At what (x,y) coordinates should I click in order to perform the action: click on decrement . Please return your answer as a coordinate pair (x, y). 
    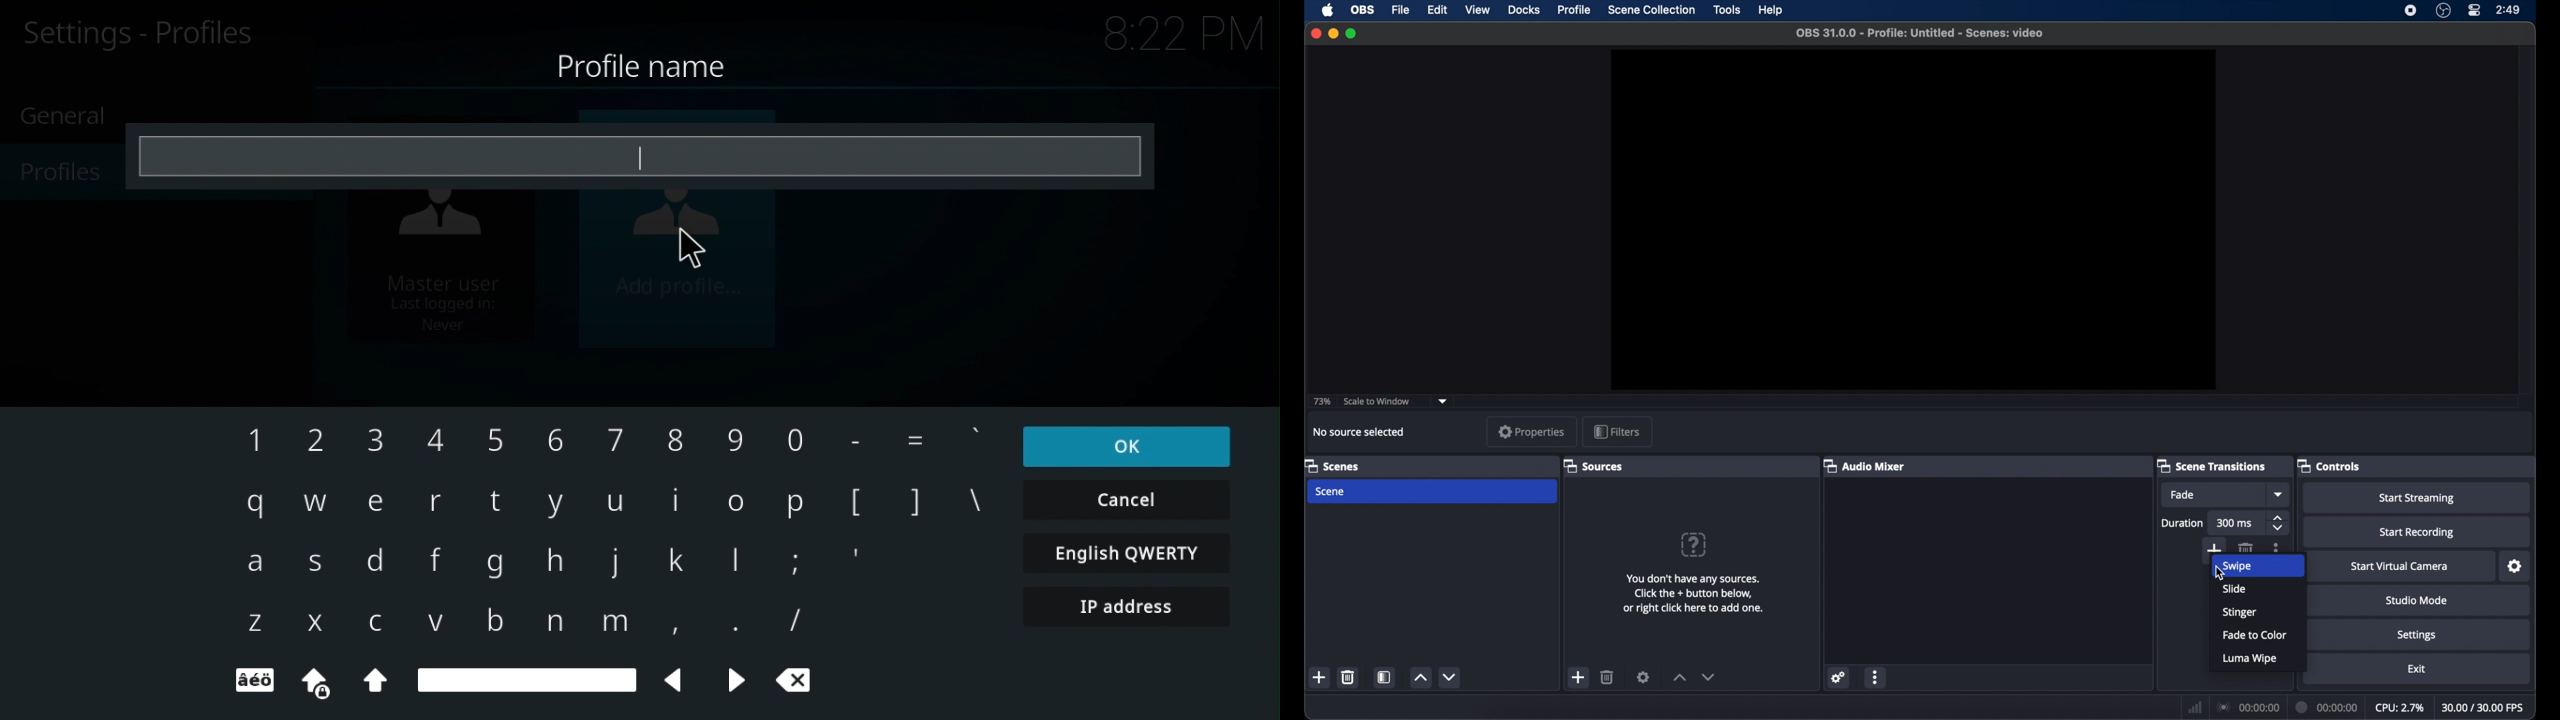
    Looking at the image, I should click on (1451, 677).